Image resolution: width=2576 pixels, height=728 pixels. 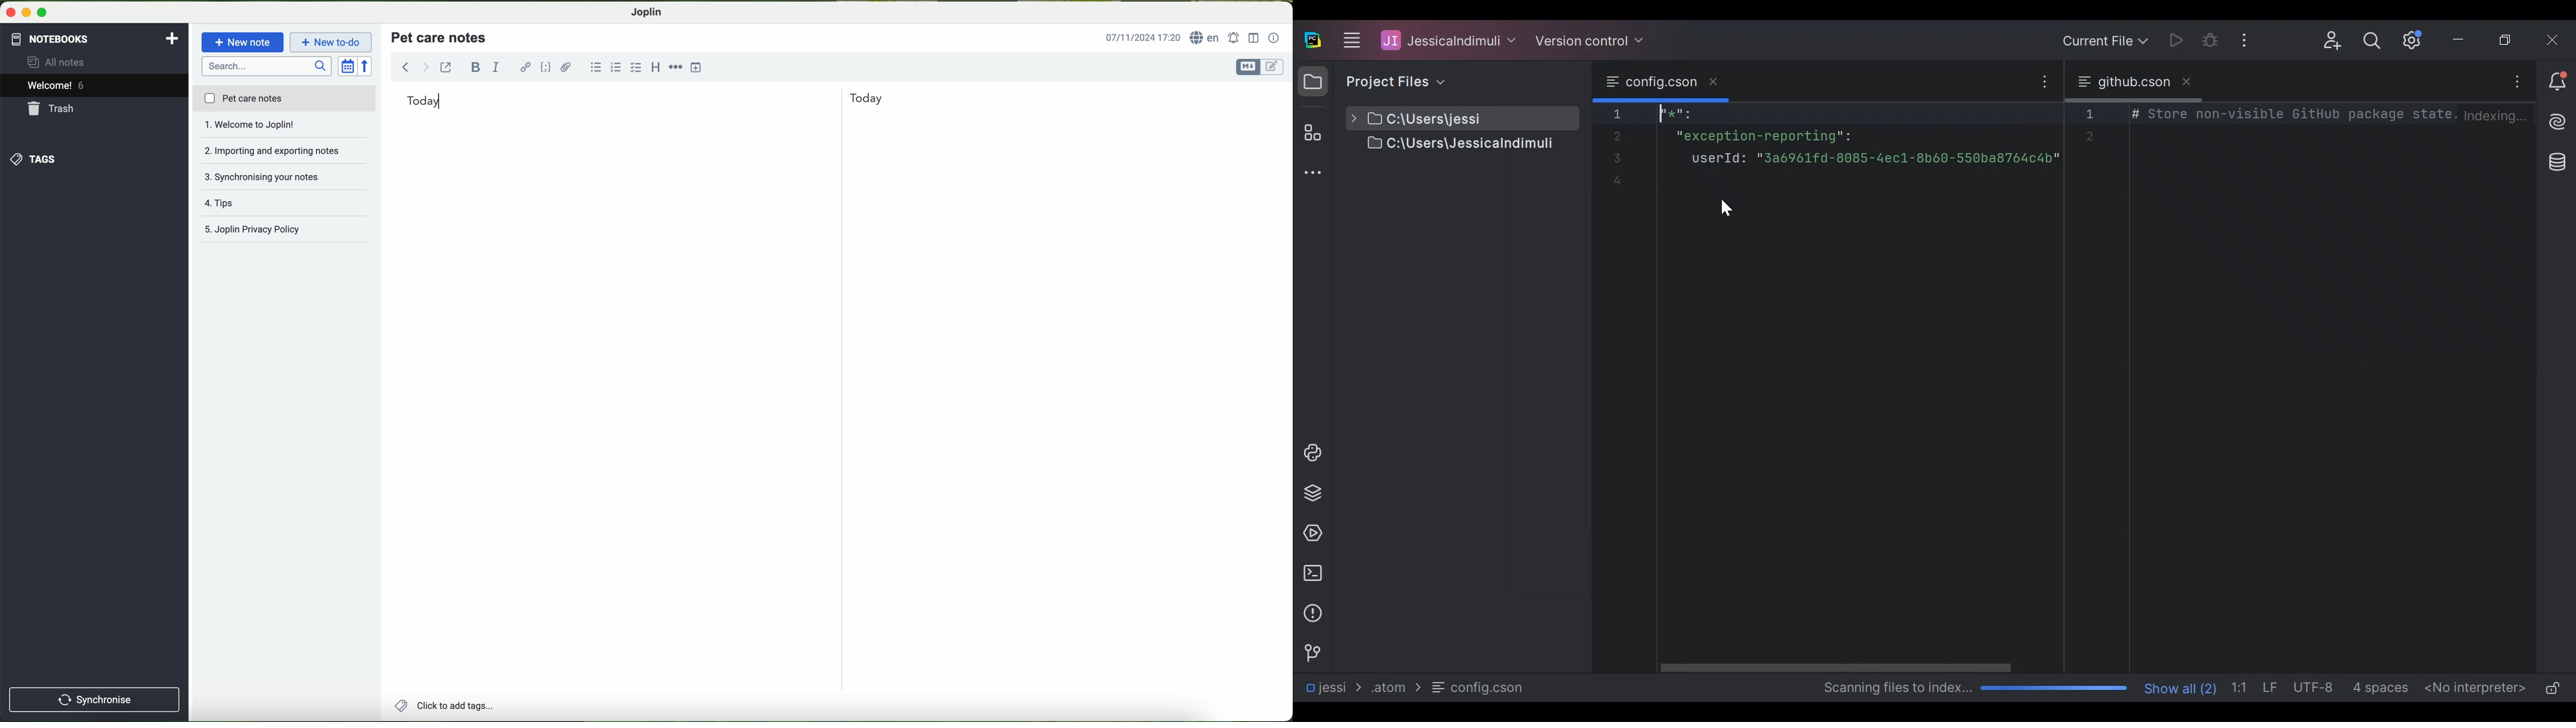 I want to click on language, so click(x=1206, y=38).